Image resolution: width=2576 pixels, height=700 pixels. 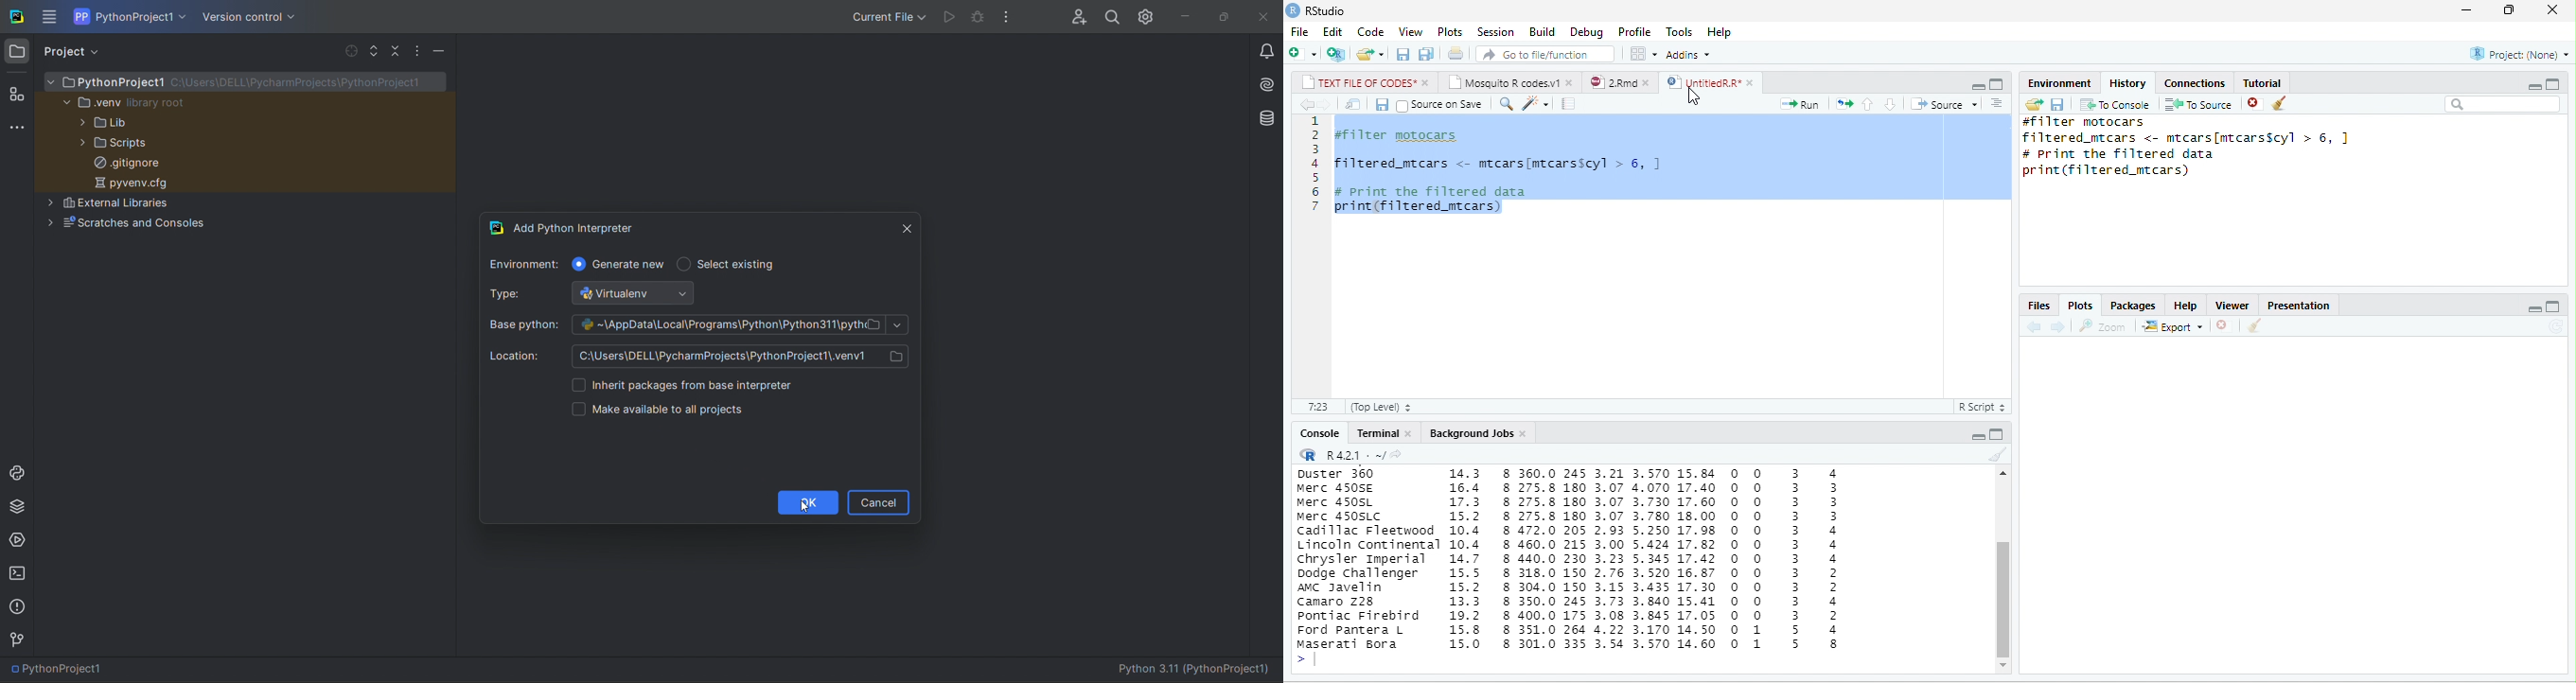 I want to click on show in new window, so click(x=1353, y=104).